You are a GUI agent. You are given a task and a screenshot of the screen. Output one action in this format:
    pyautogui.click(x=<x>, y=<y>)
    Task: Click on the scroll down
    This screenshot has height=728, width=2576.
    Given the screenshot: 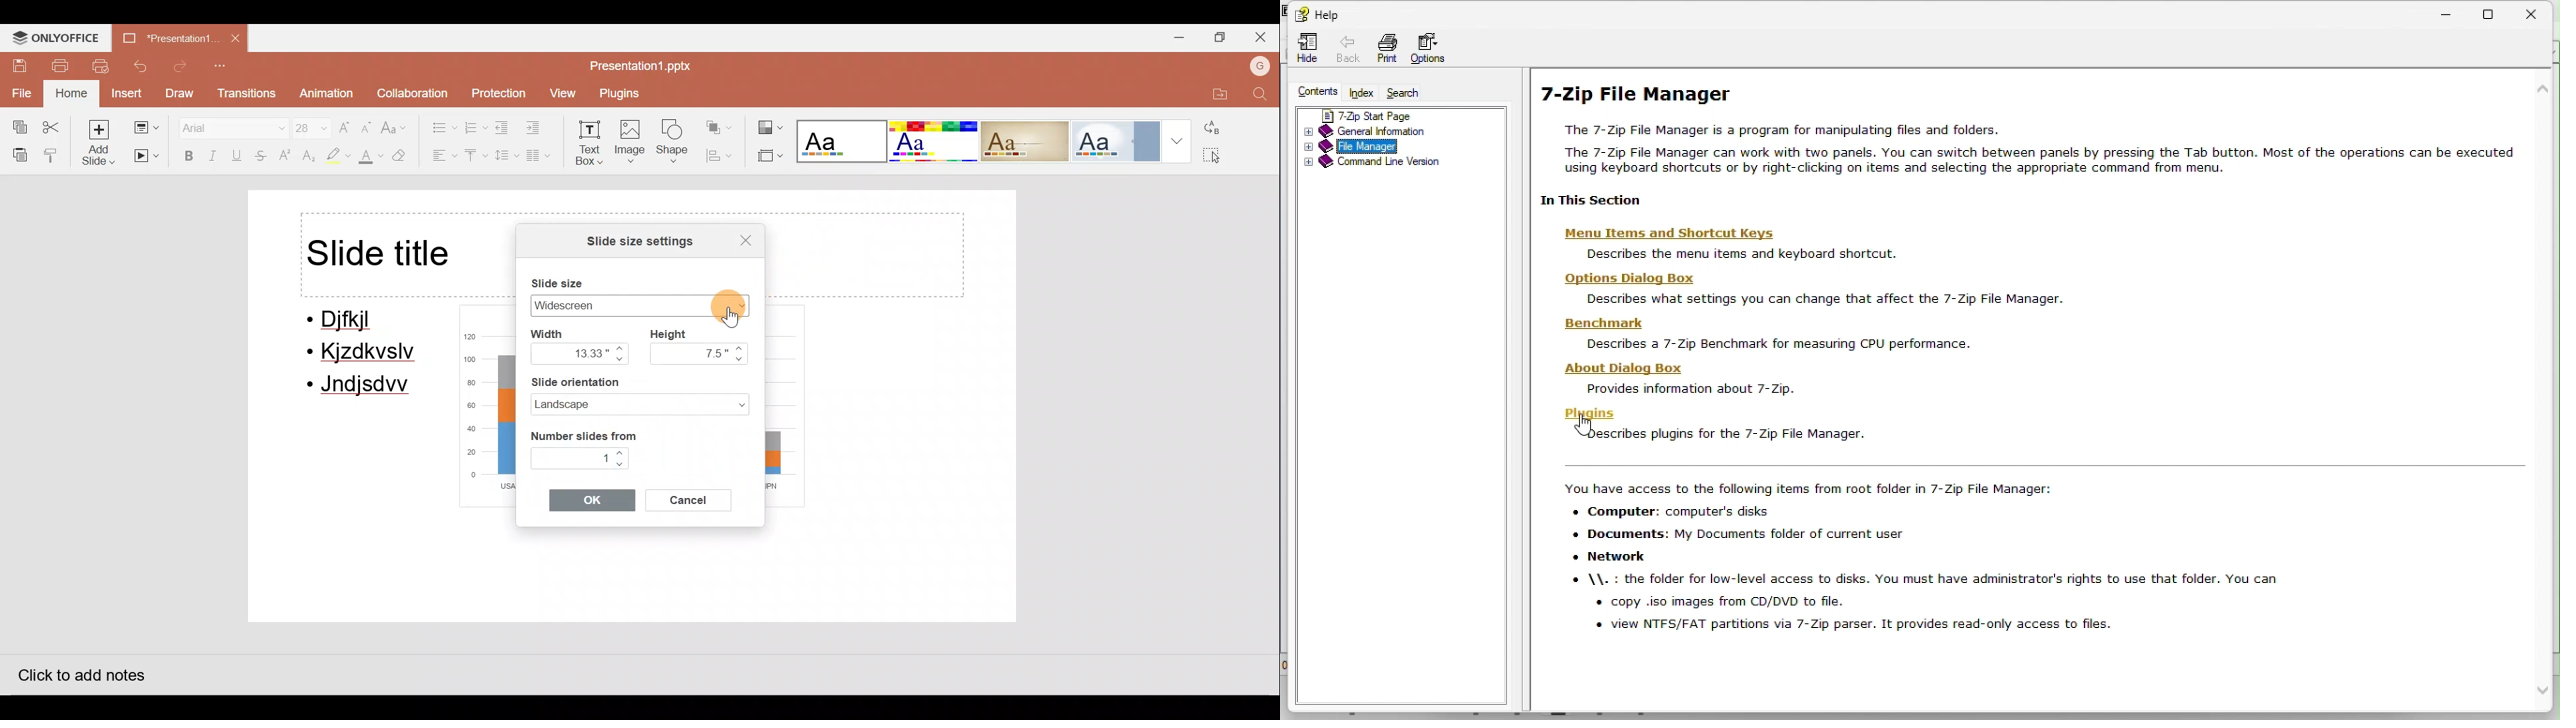 What is the action you would take?
    pyautogui.click(x=2543, y=692)
    